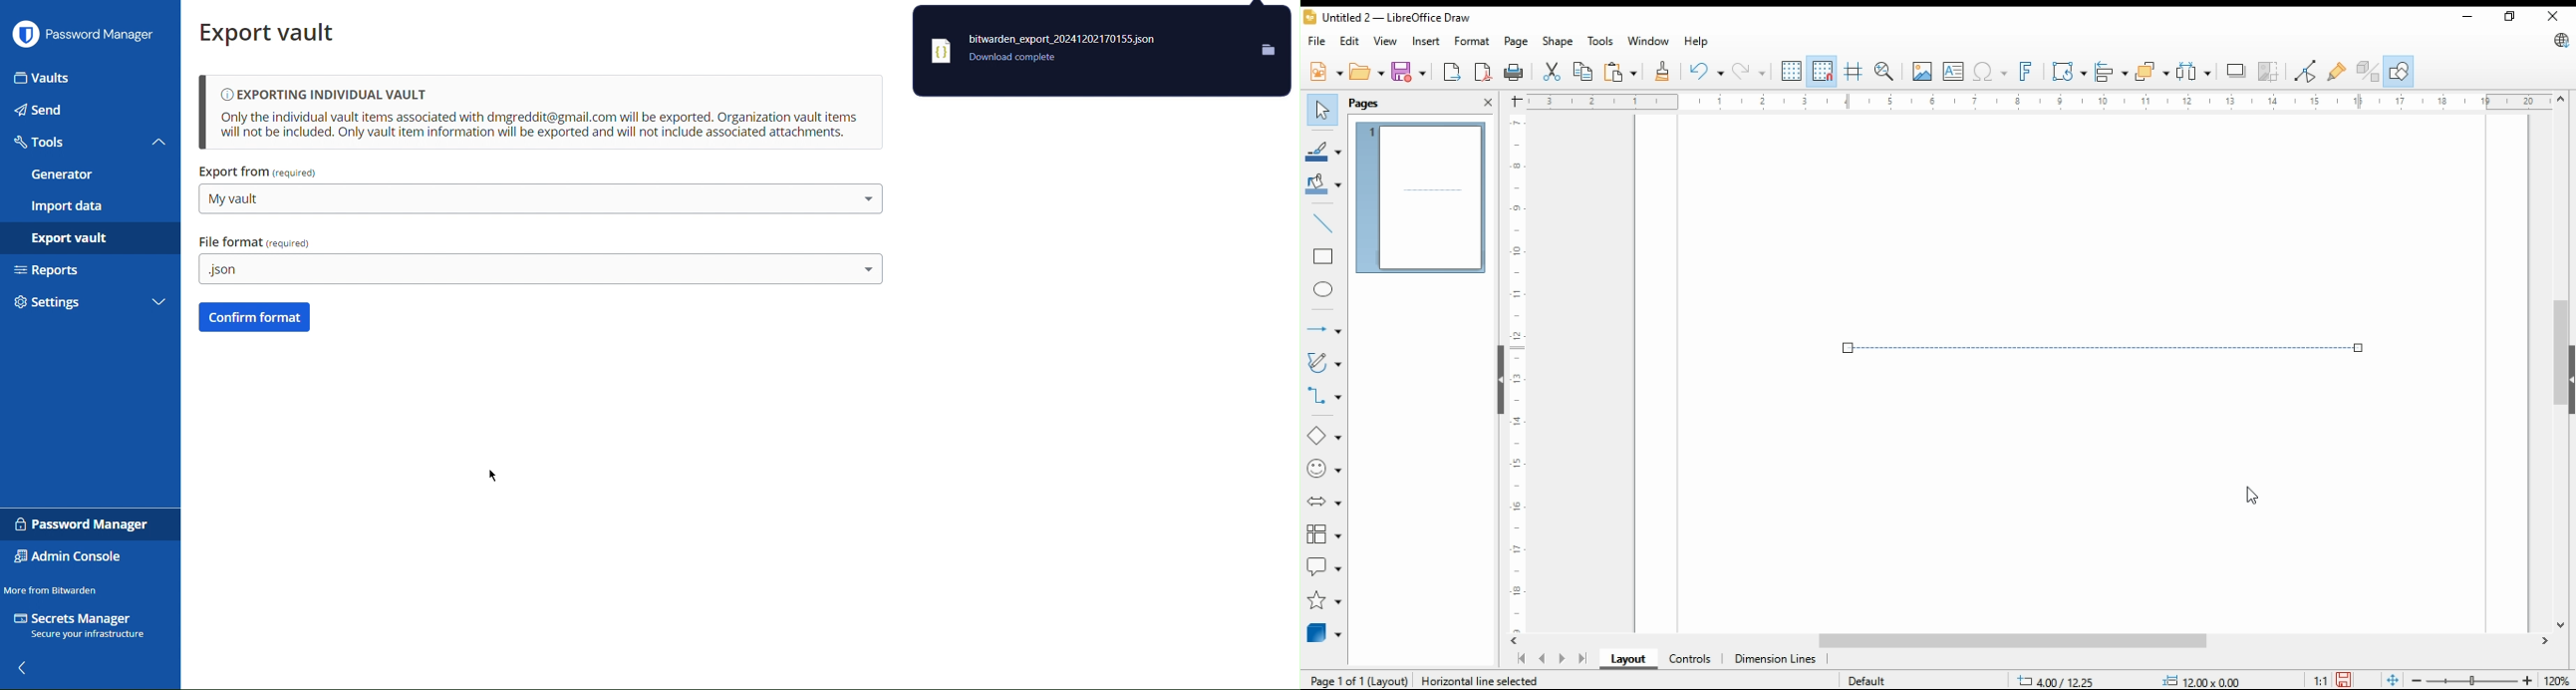 This screenshot has height=700, width=2576. What do you see at coordinates (2236, 71) in the screenshot?
I see `shadow` at bounding box center [2236, 71].